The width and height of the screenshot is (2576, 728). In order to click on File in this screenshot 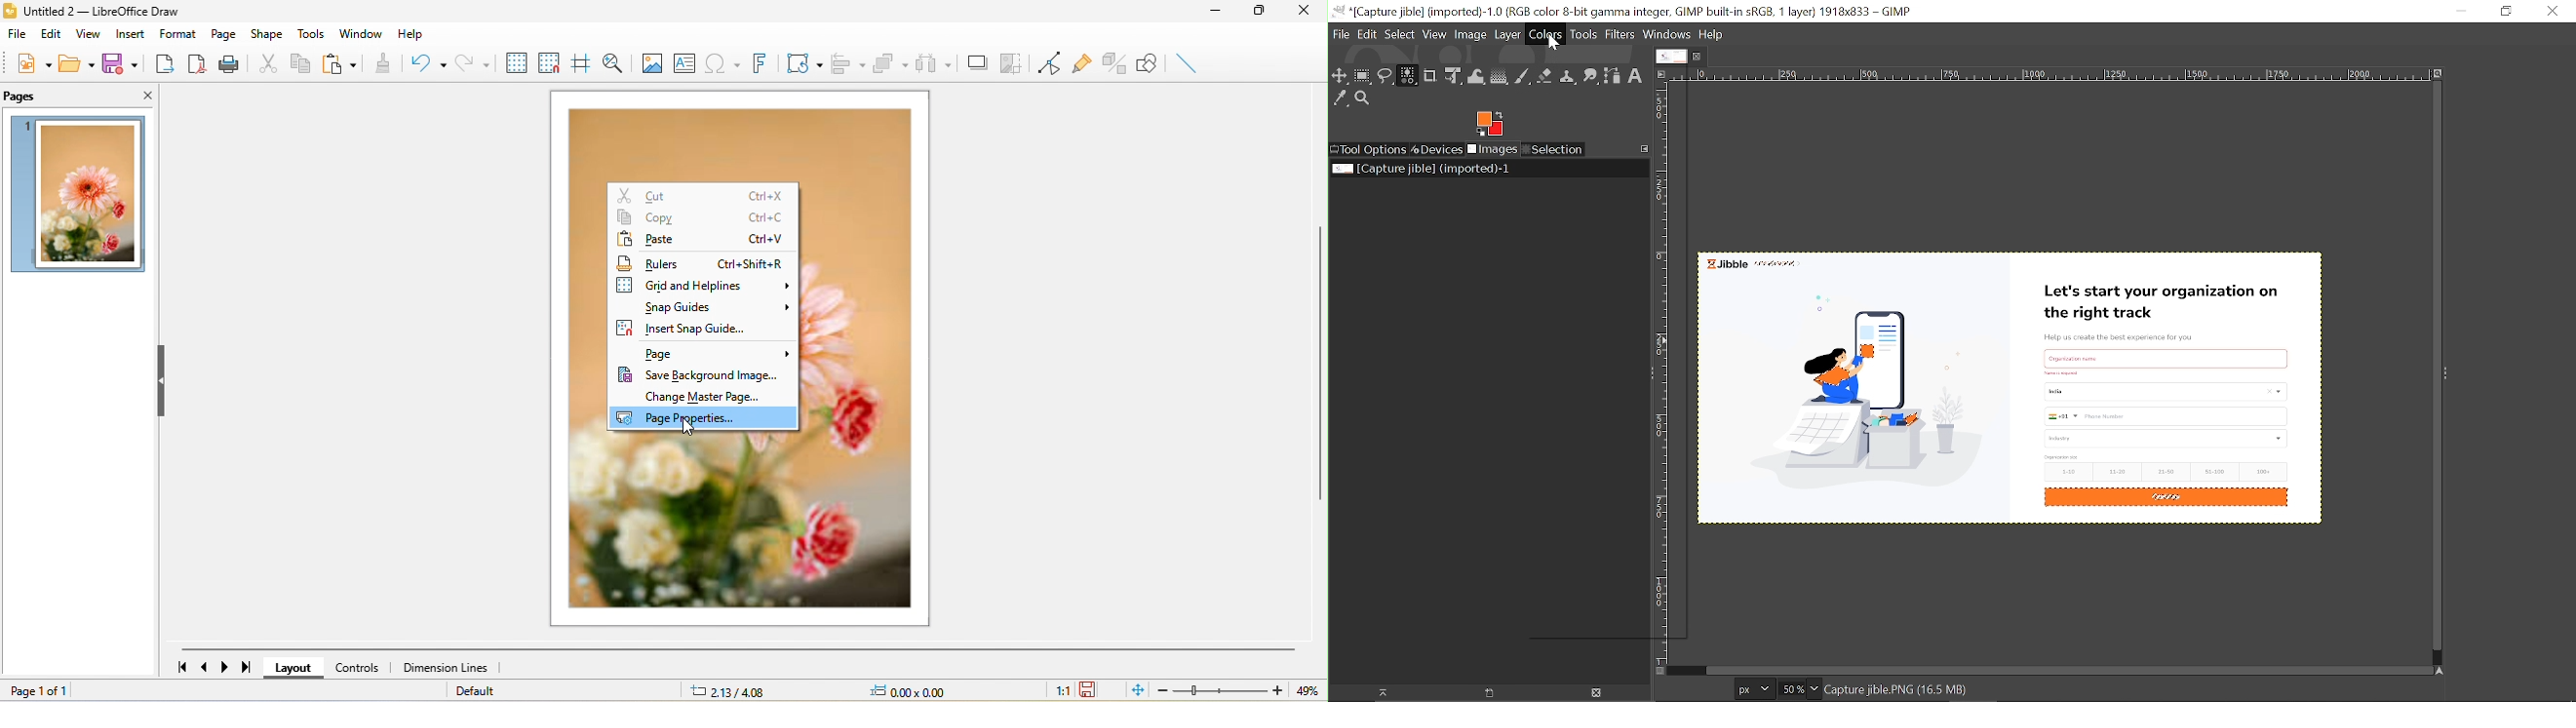, I will do `click(1341, 33)`.